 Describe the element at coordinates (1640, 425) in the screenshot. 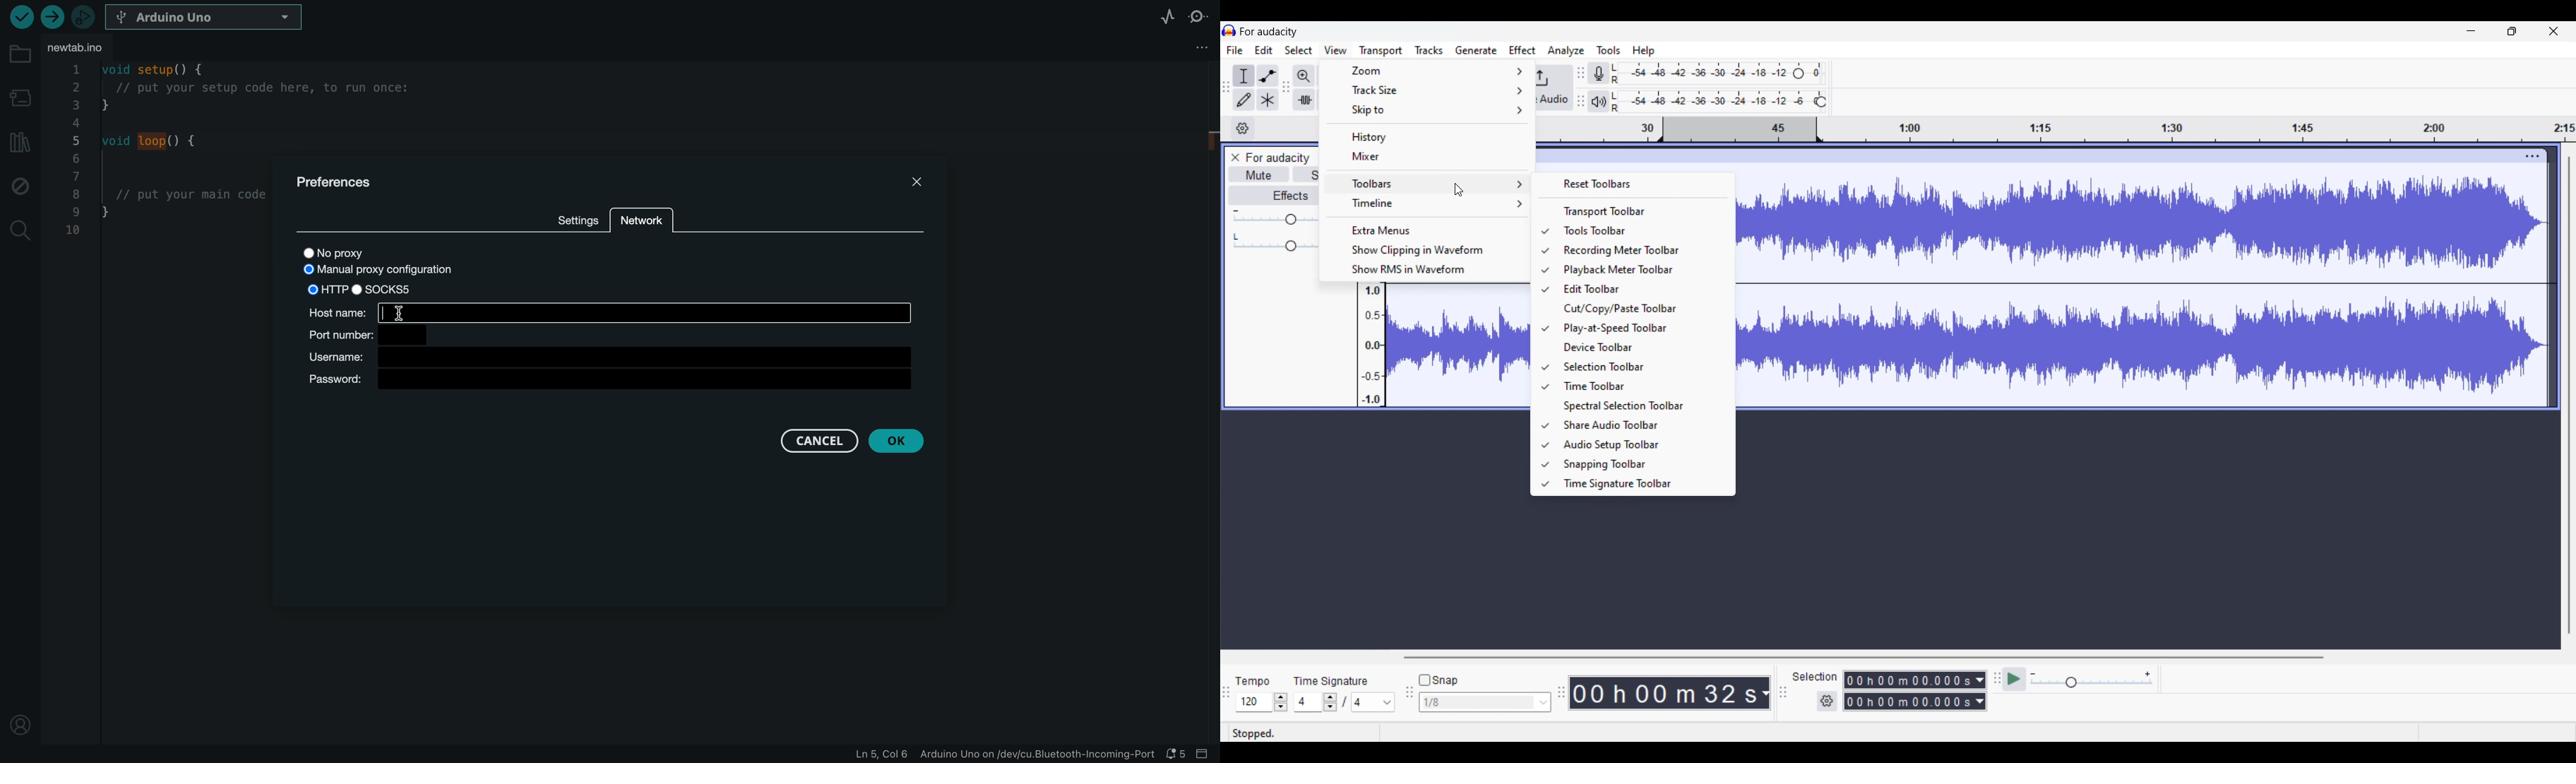

I see `Share audio toolbar` at that location.